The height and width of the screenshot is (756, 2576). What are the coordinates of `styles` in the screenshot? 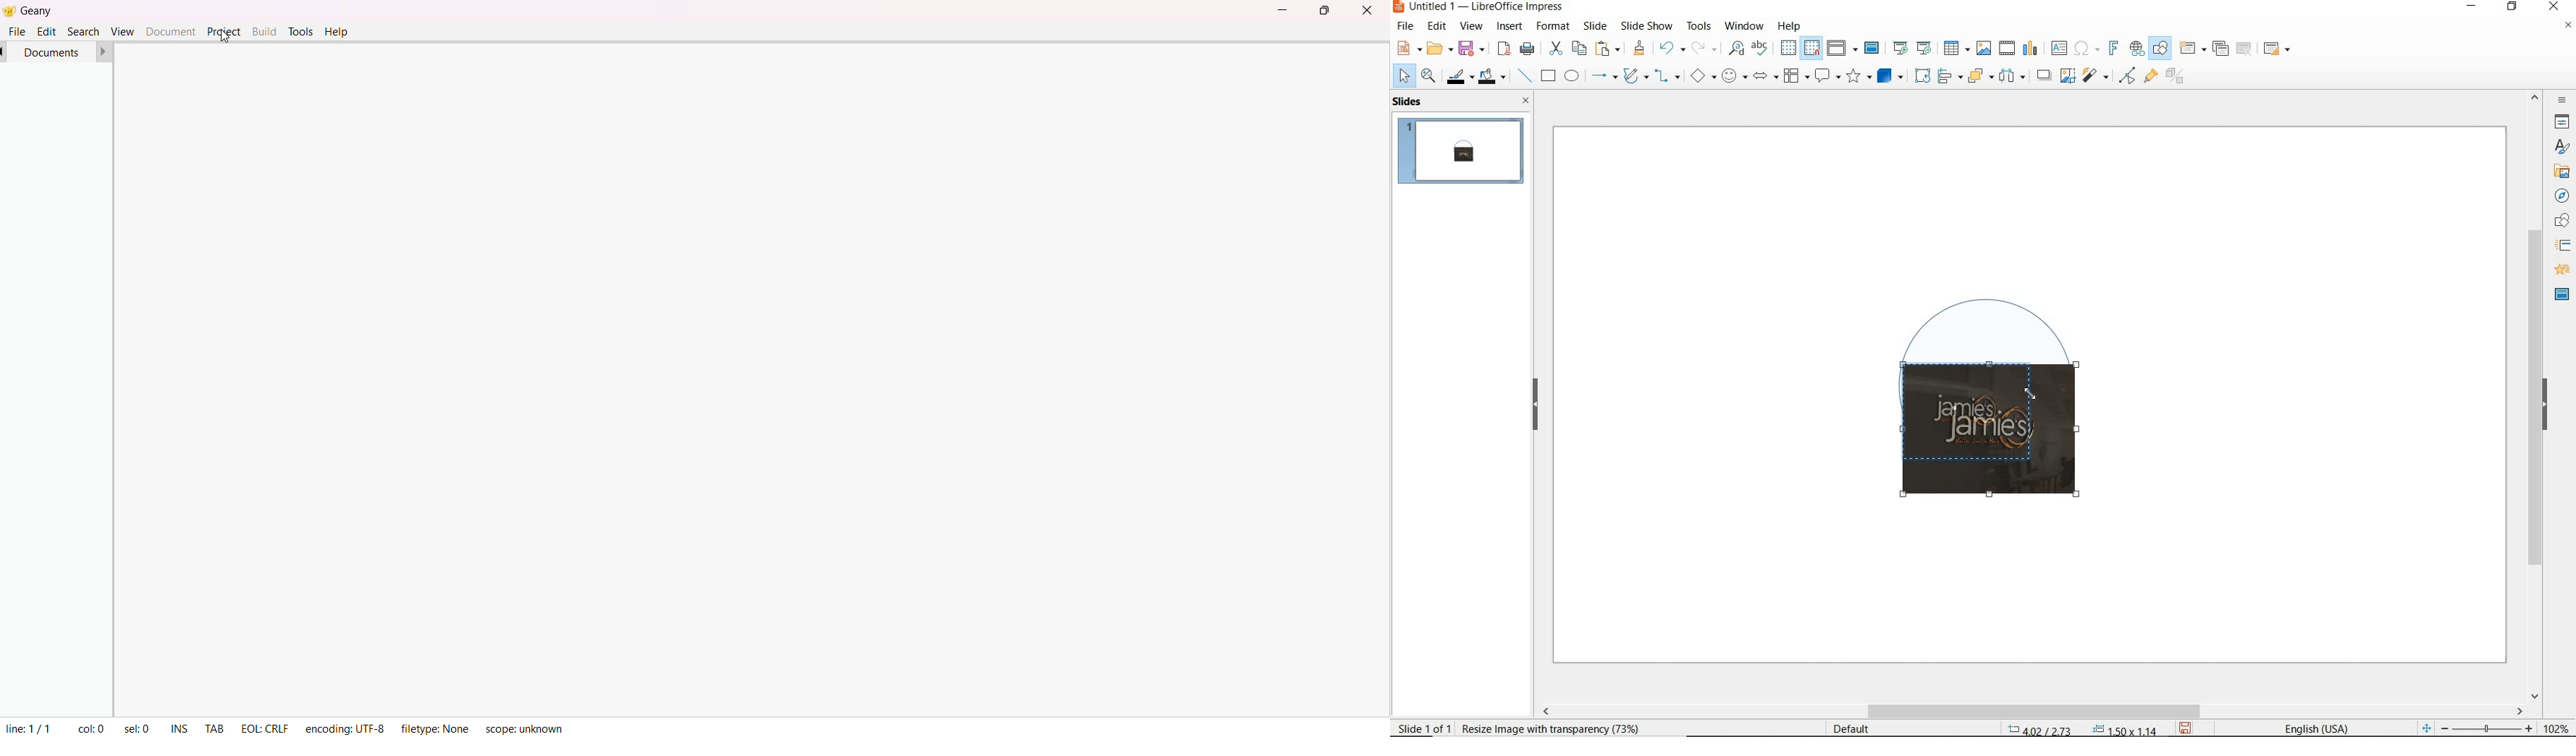 It's located at (2562, 148).